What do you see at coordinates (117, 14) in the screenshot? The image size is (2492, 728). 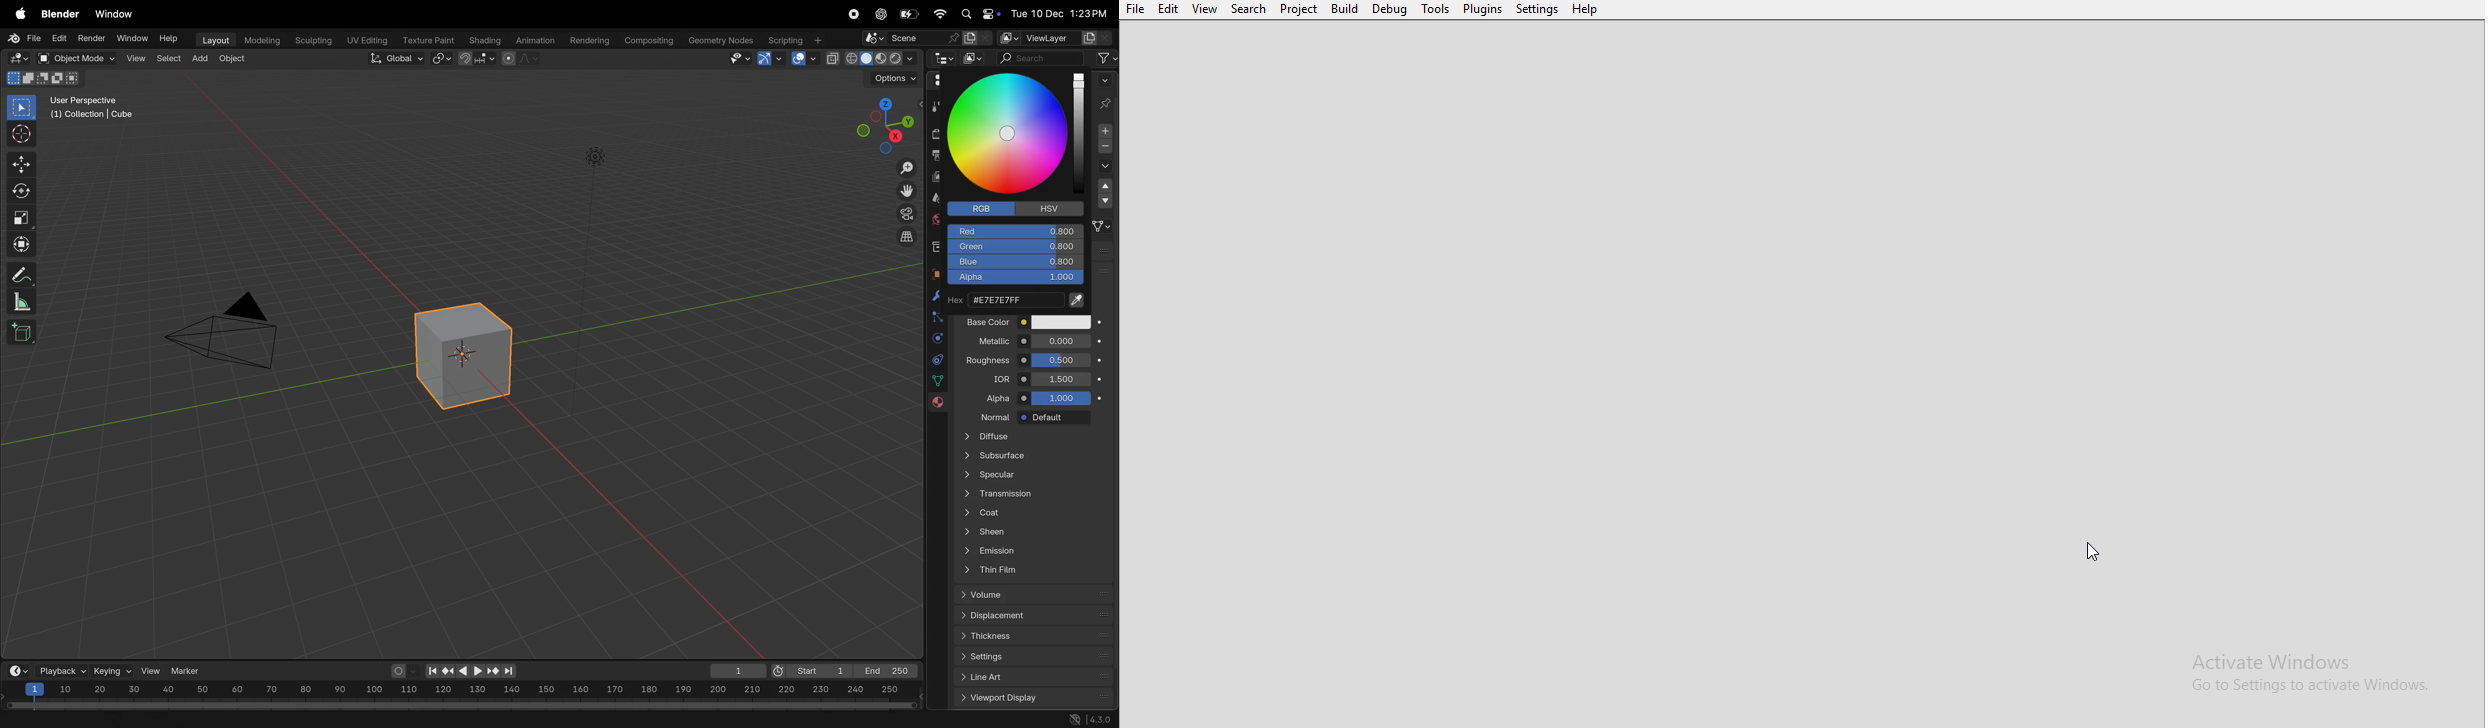 I see `window` at bounding box center [117, 14].